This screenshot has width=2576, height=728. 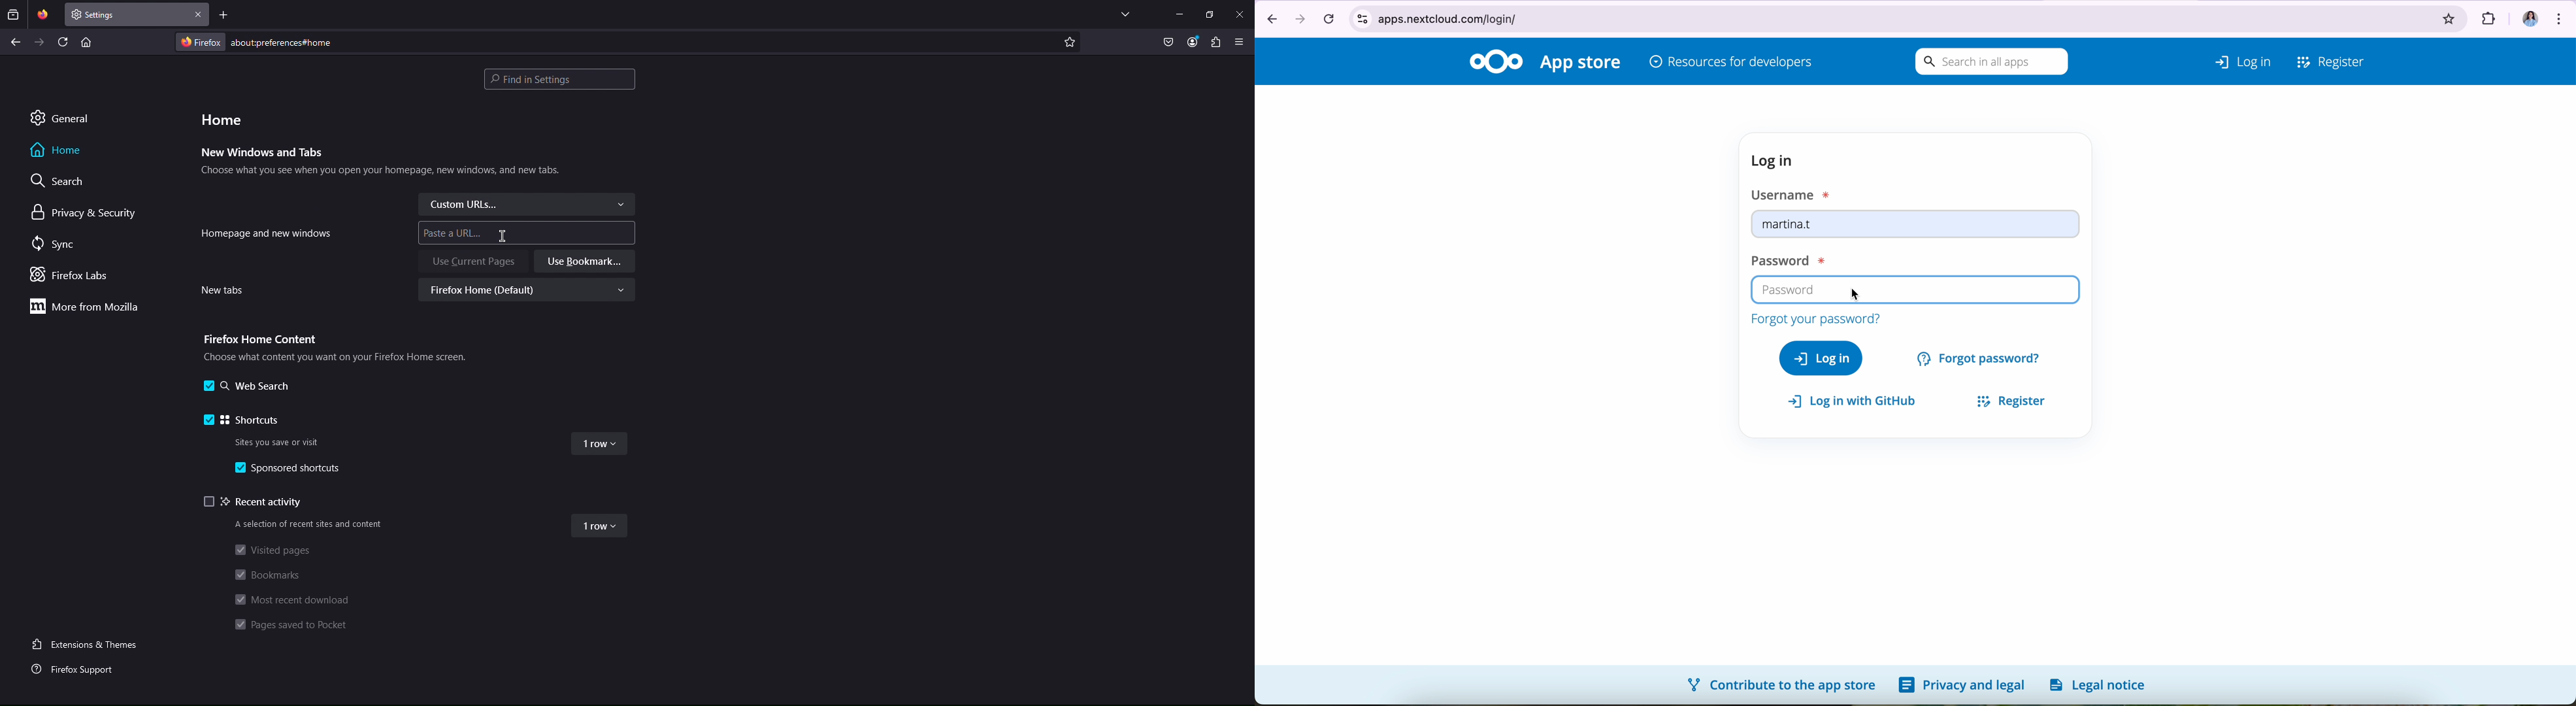 What do you see at coordinates (1582, 64) in the screenshot?
I see `appstore` at bounding box center [1582, 64].